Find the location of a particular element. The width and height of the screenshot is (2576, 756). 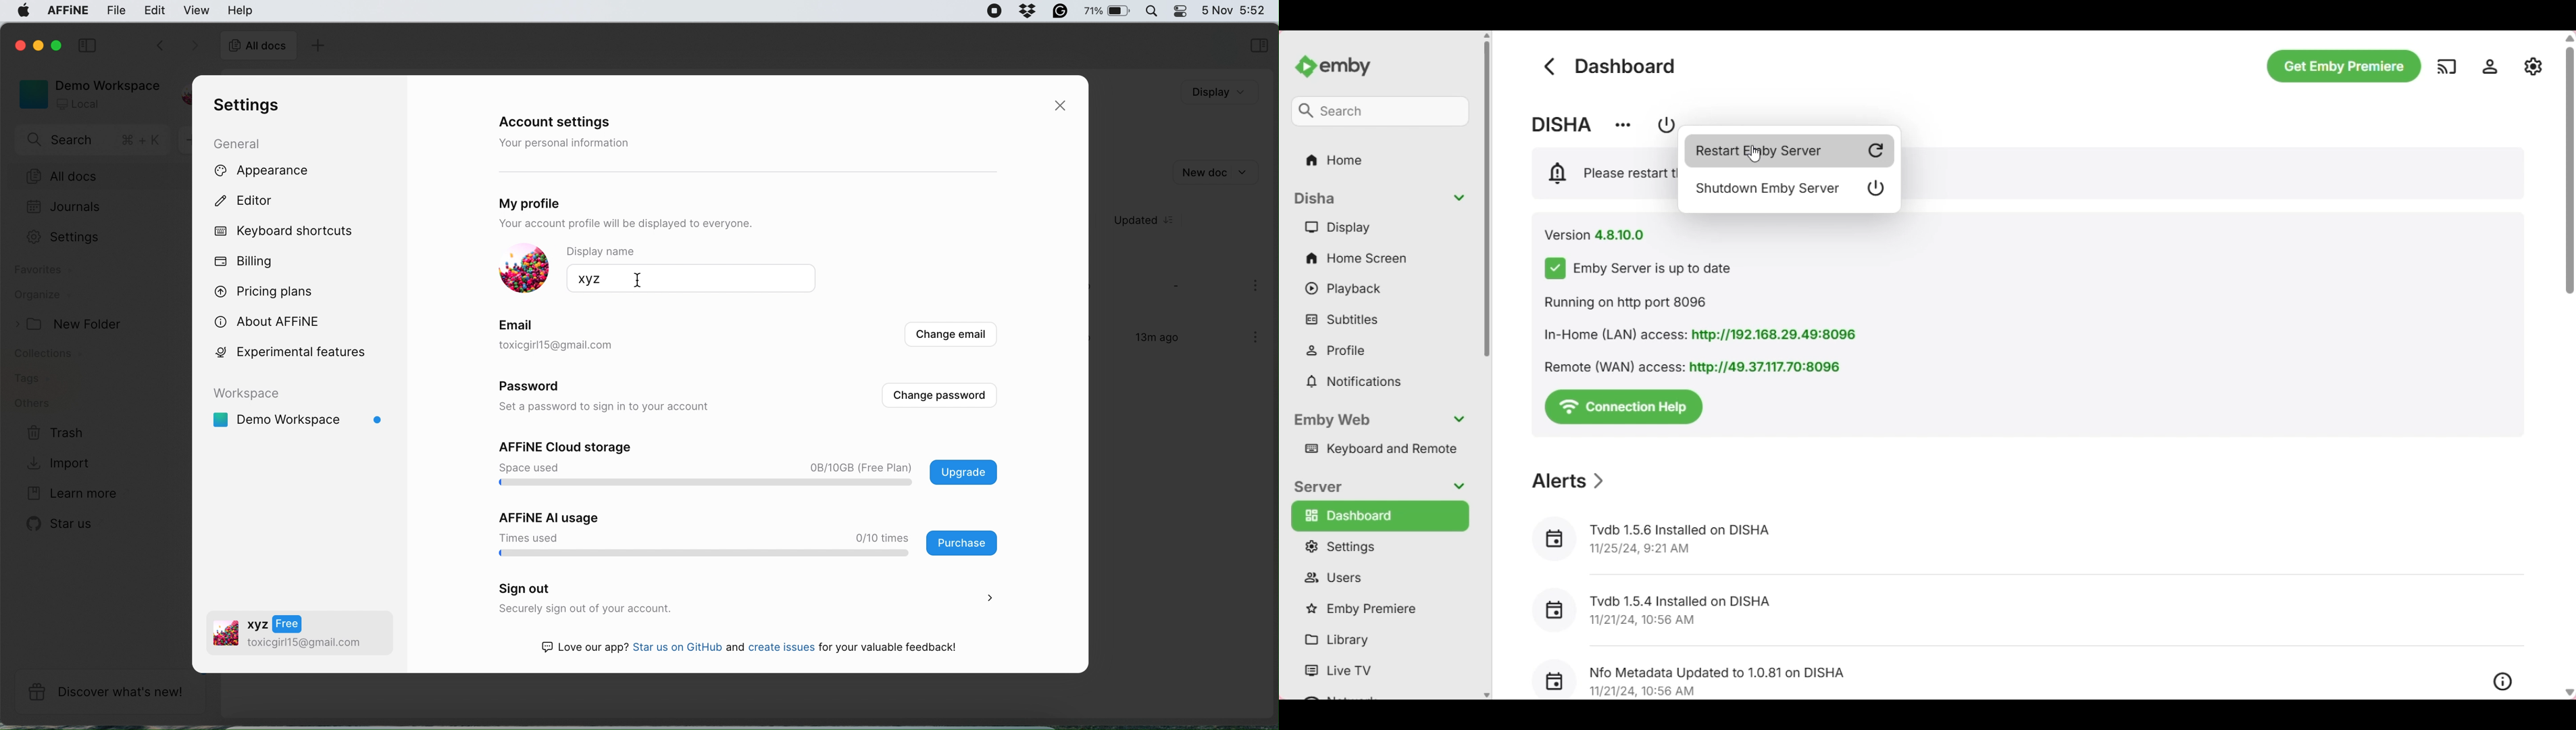

Recent alert is located at coordinates (2004, 675).